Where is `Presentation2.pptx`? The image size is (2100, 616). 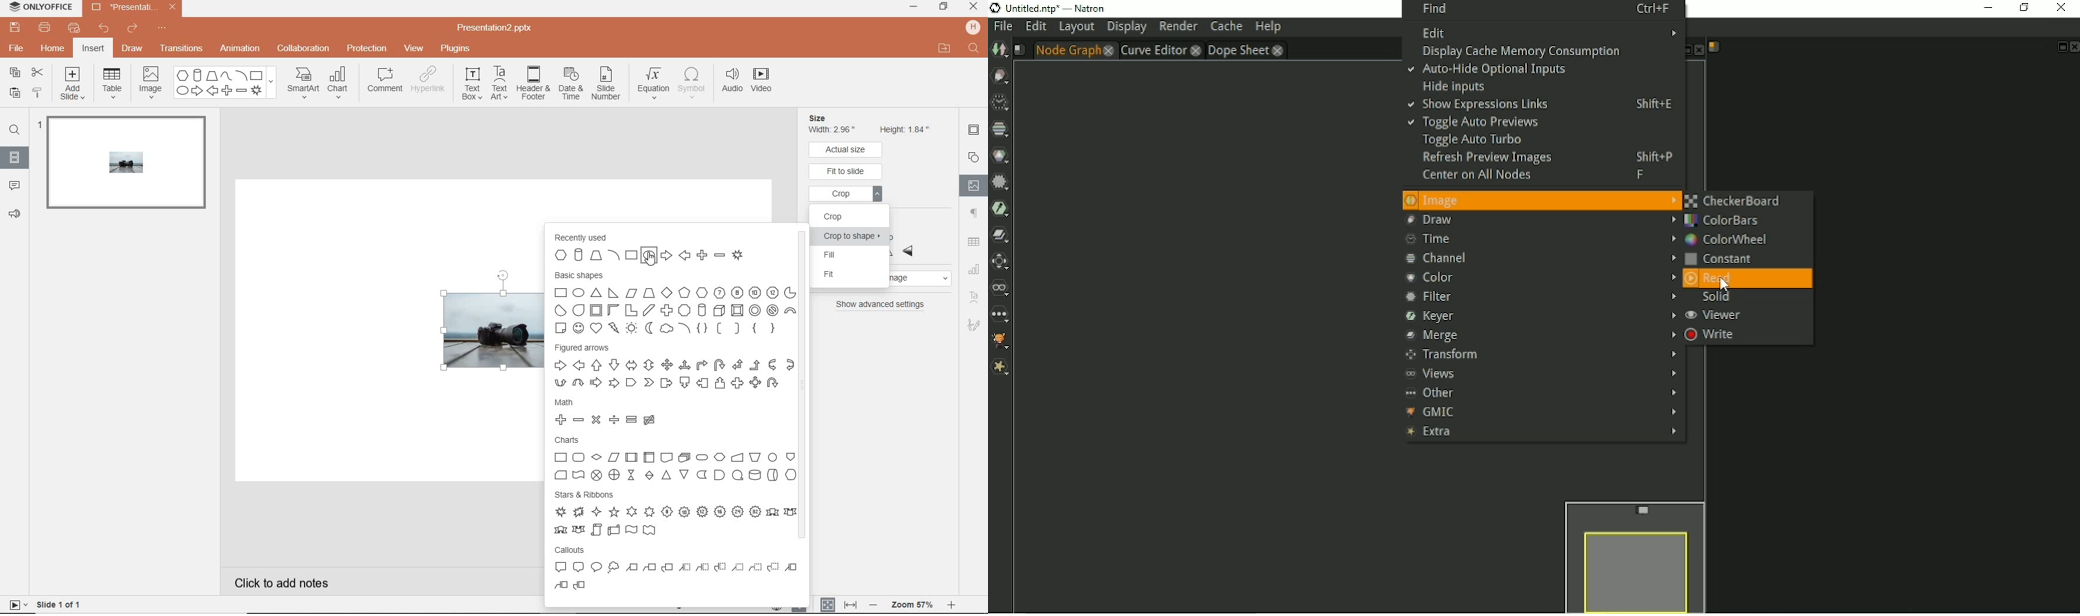 Presentation2.pptx is located at coordinates (131, 9).